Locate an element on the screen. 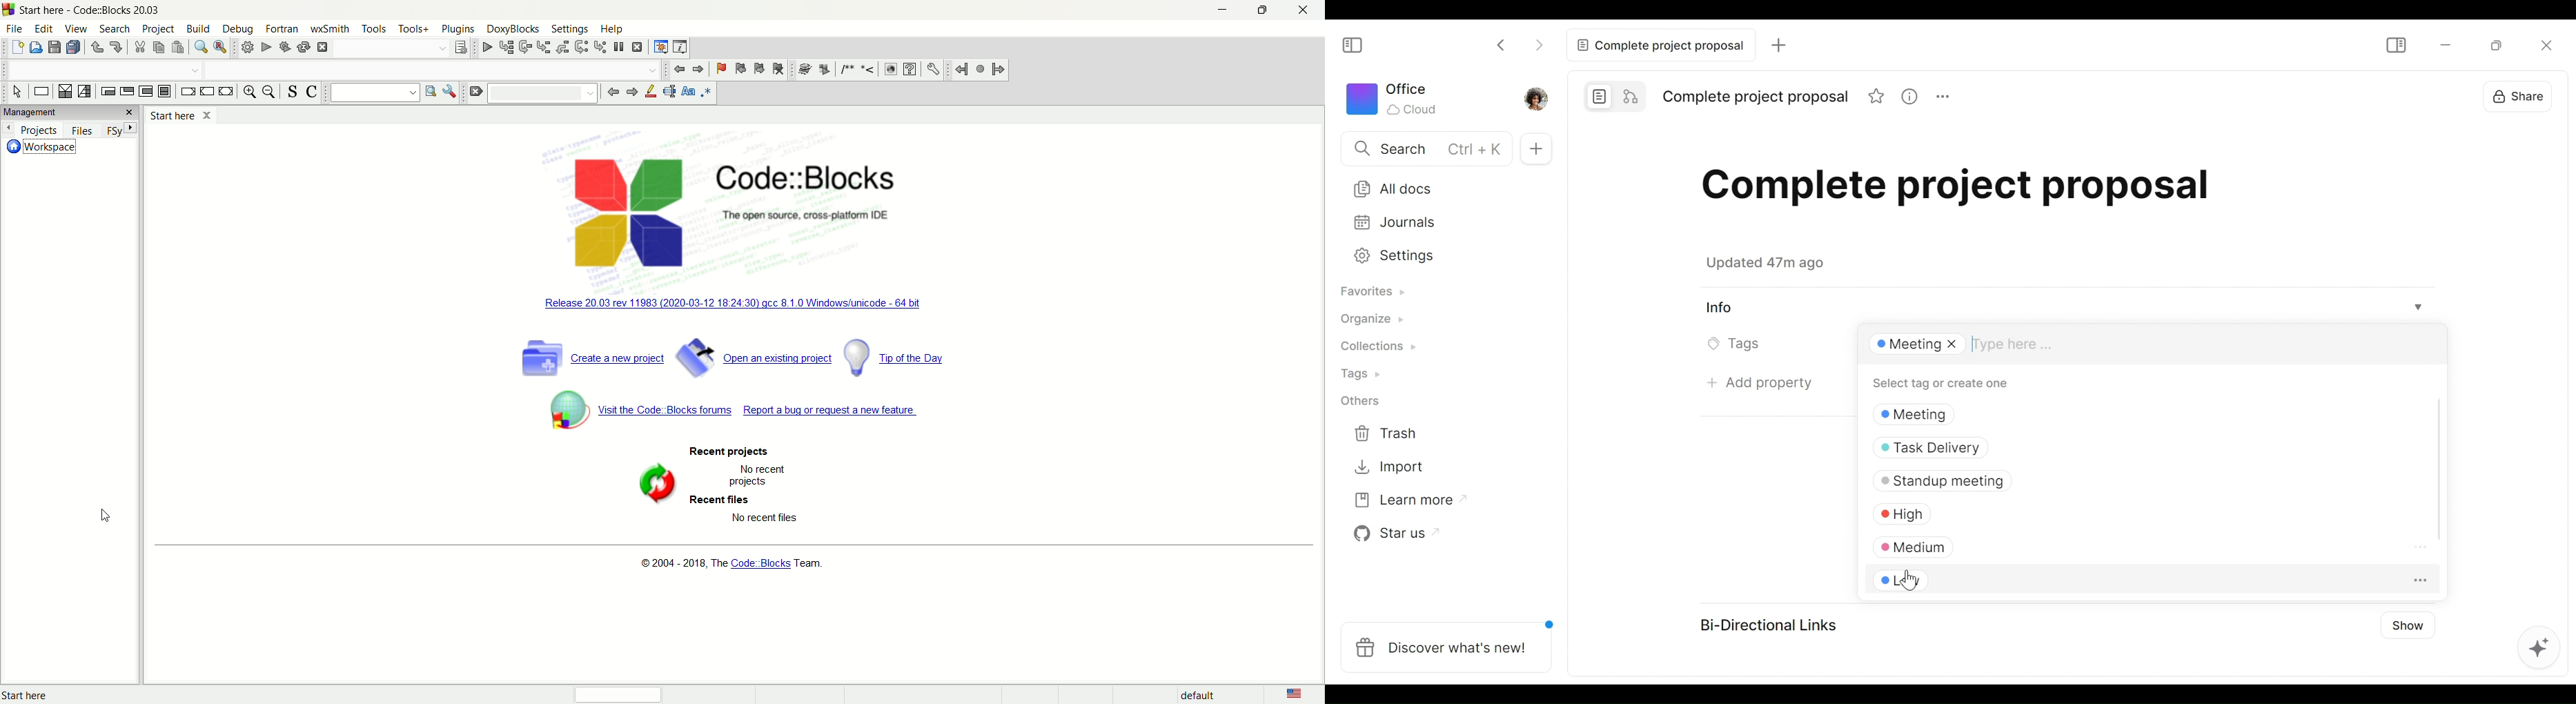 This screenshot has width=2576, height=728. Cursor is located at coordinates (1910, 581).